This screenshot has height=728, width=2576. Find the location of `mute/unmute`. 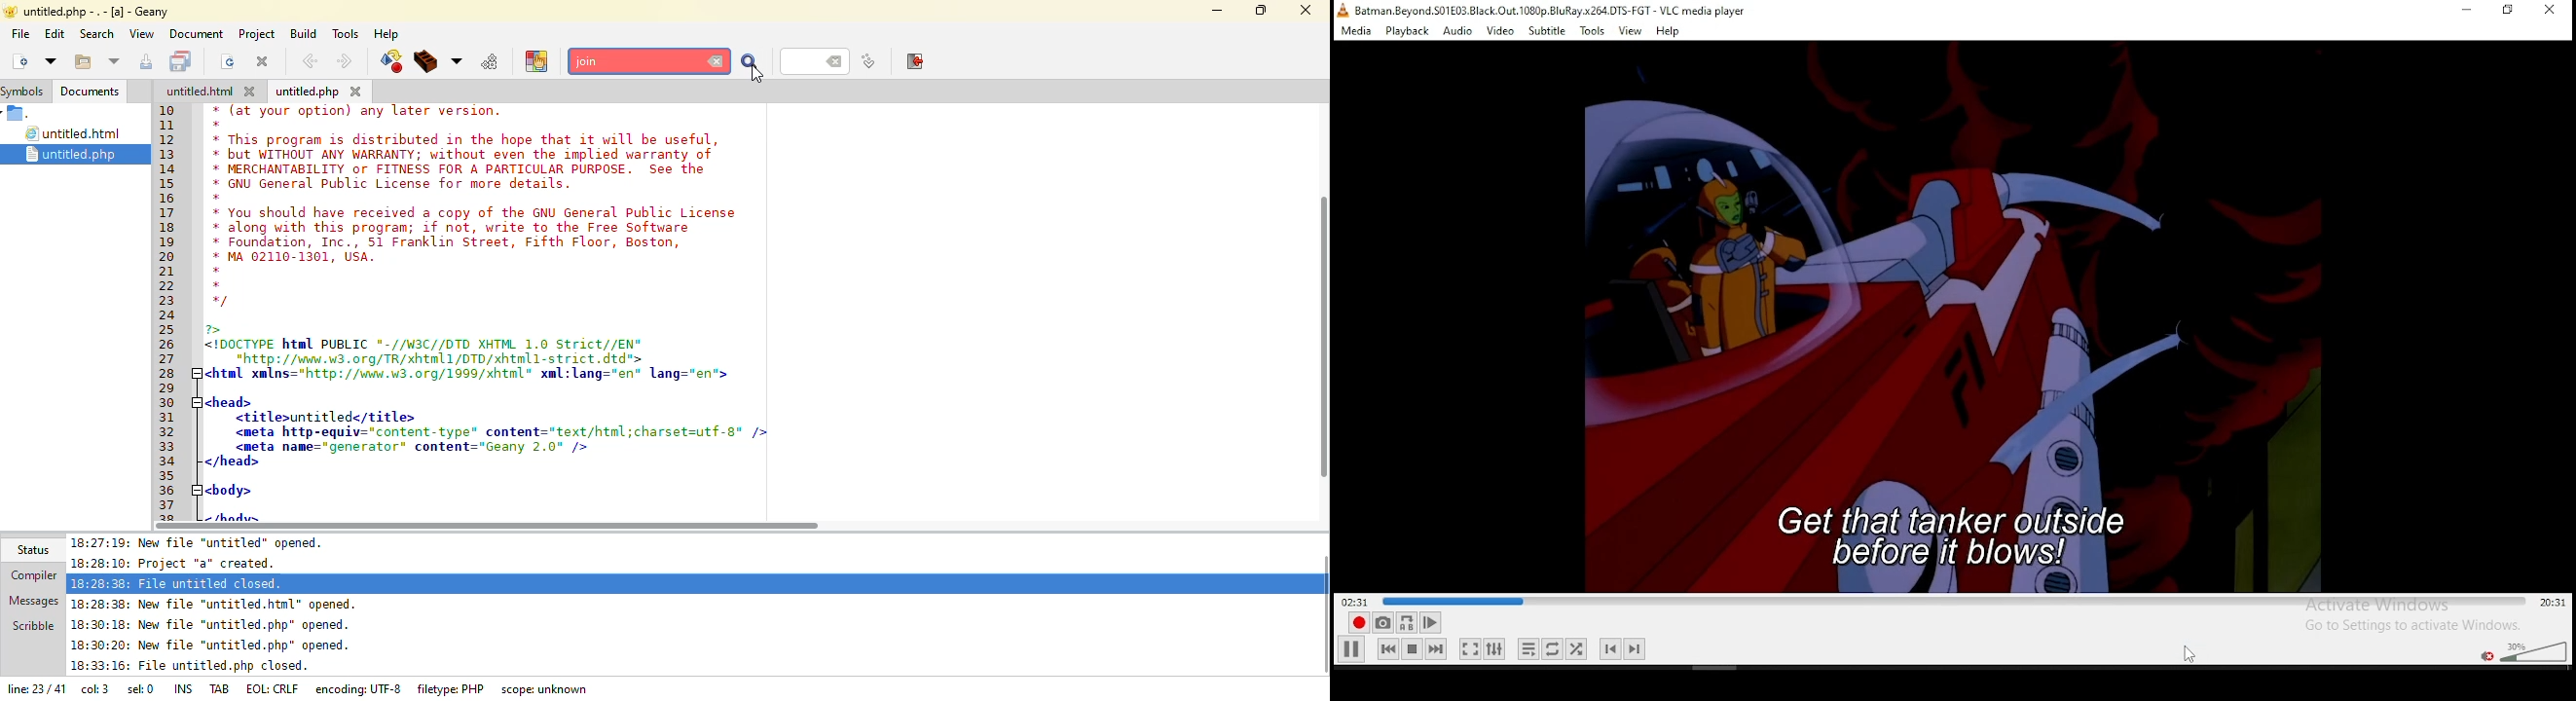

mute/unmute is located at coordinates (2488, 656).